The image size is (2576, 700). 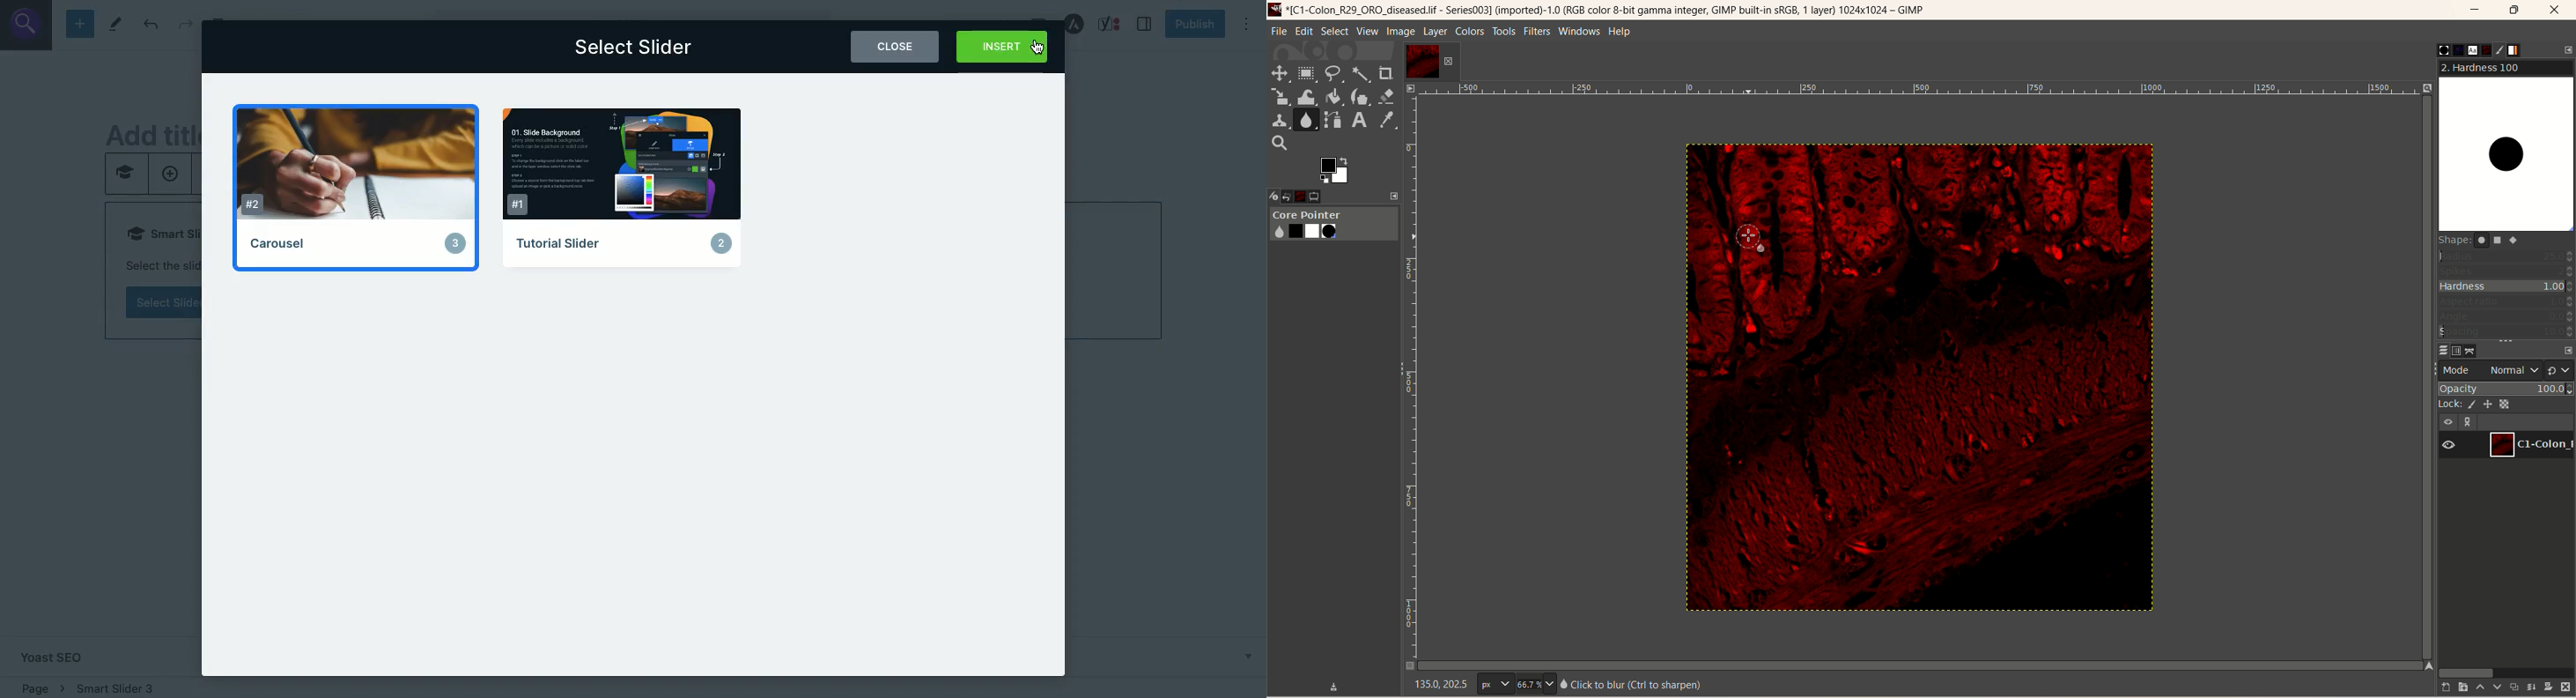 What do you see at coordinates (1305, 31) in the screenshot?
I see `edit` at bounding box center [1305, 31].